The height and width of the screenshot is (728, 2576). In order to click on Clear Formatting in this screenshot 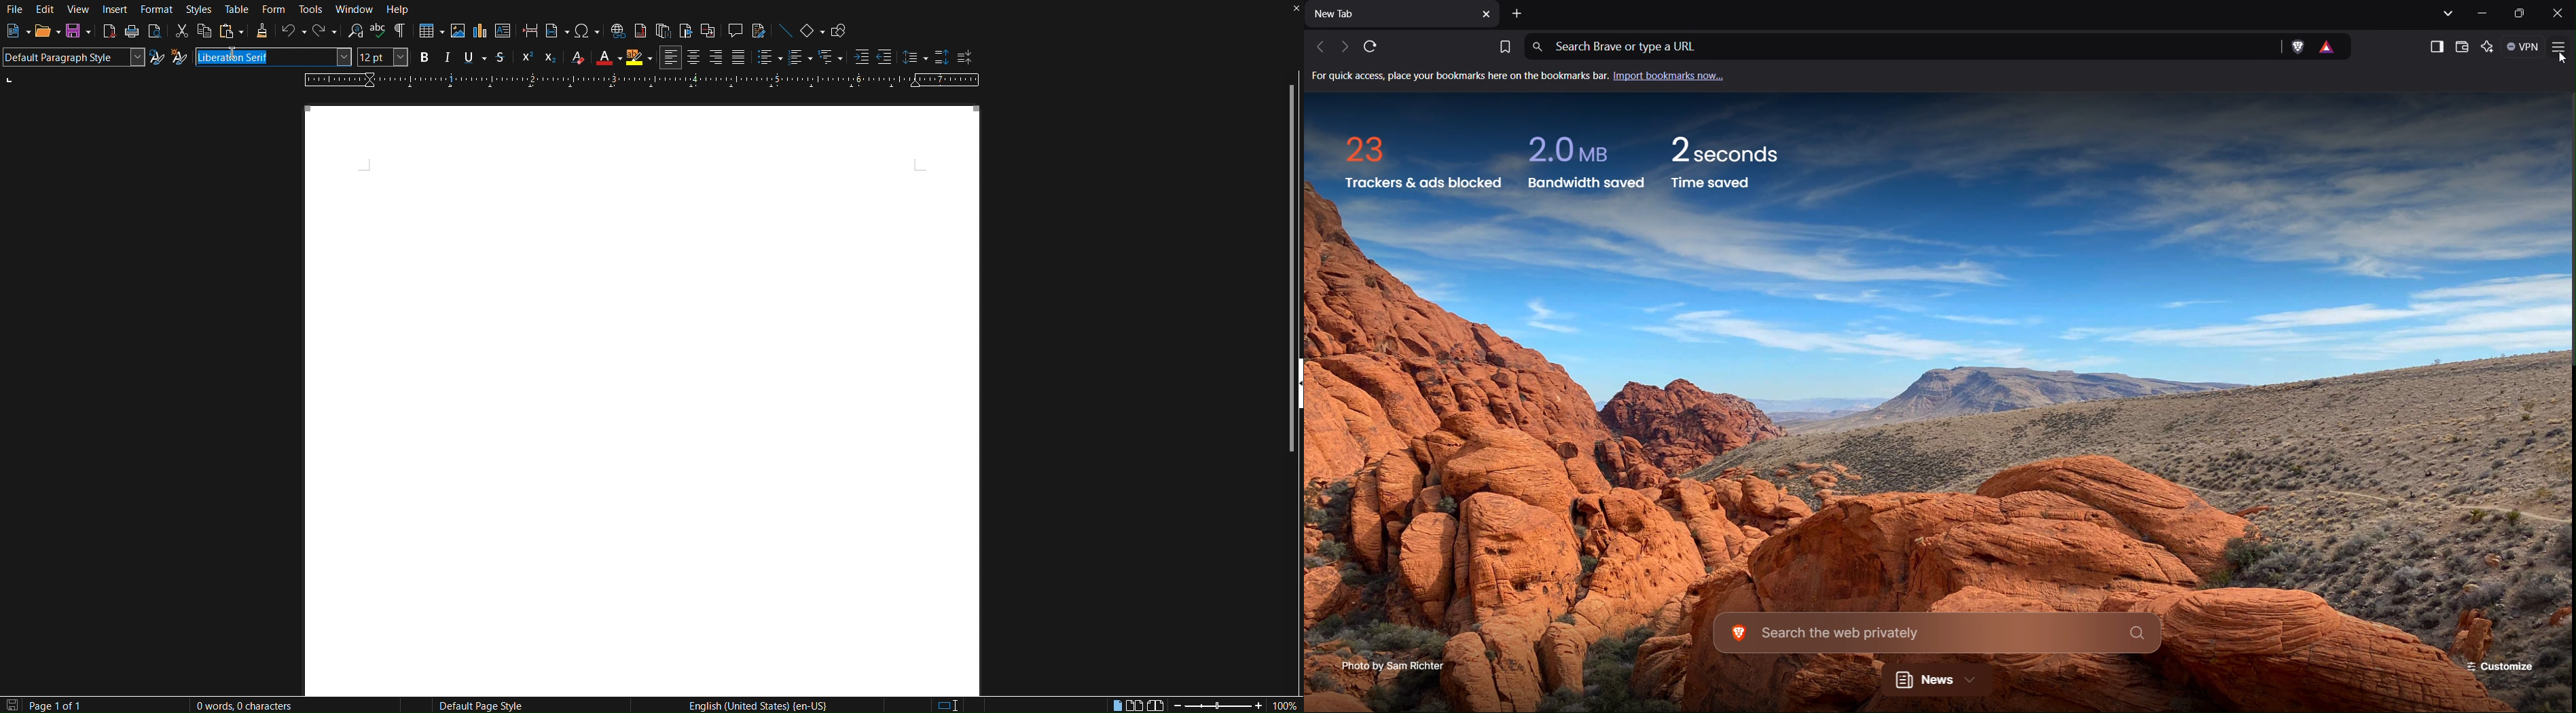, I will do `click(579, 57)`.